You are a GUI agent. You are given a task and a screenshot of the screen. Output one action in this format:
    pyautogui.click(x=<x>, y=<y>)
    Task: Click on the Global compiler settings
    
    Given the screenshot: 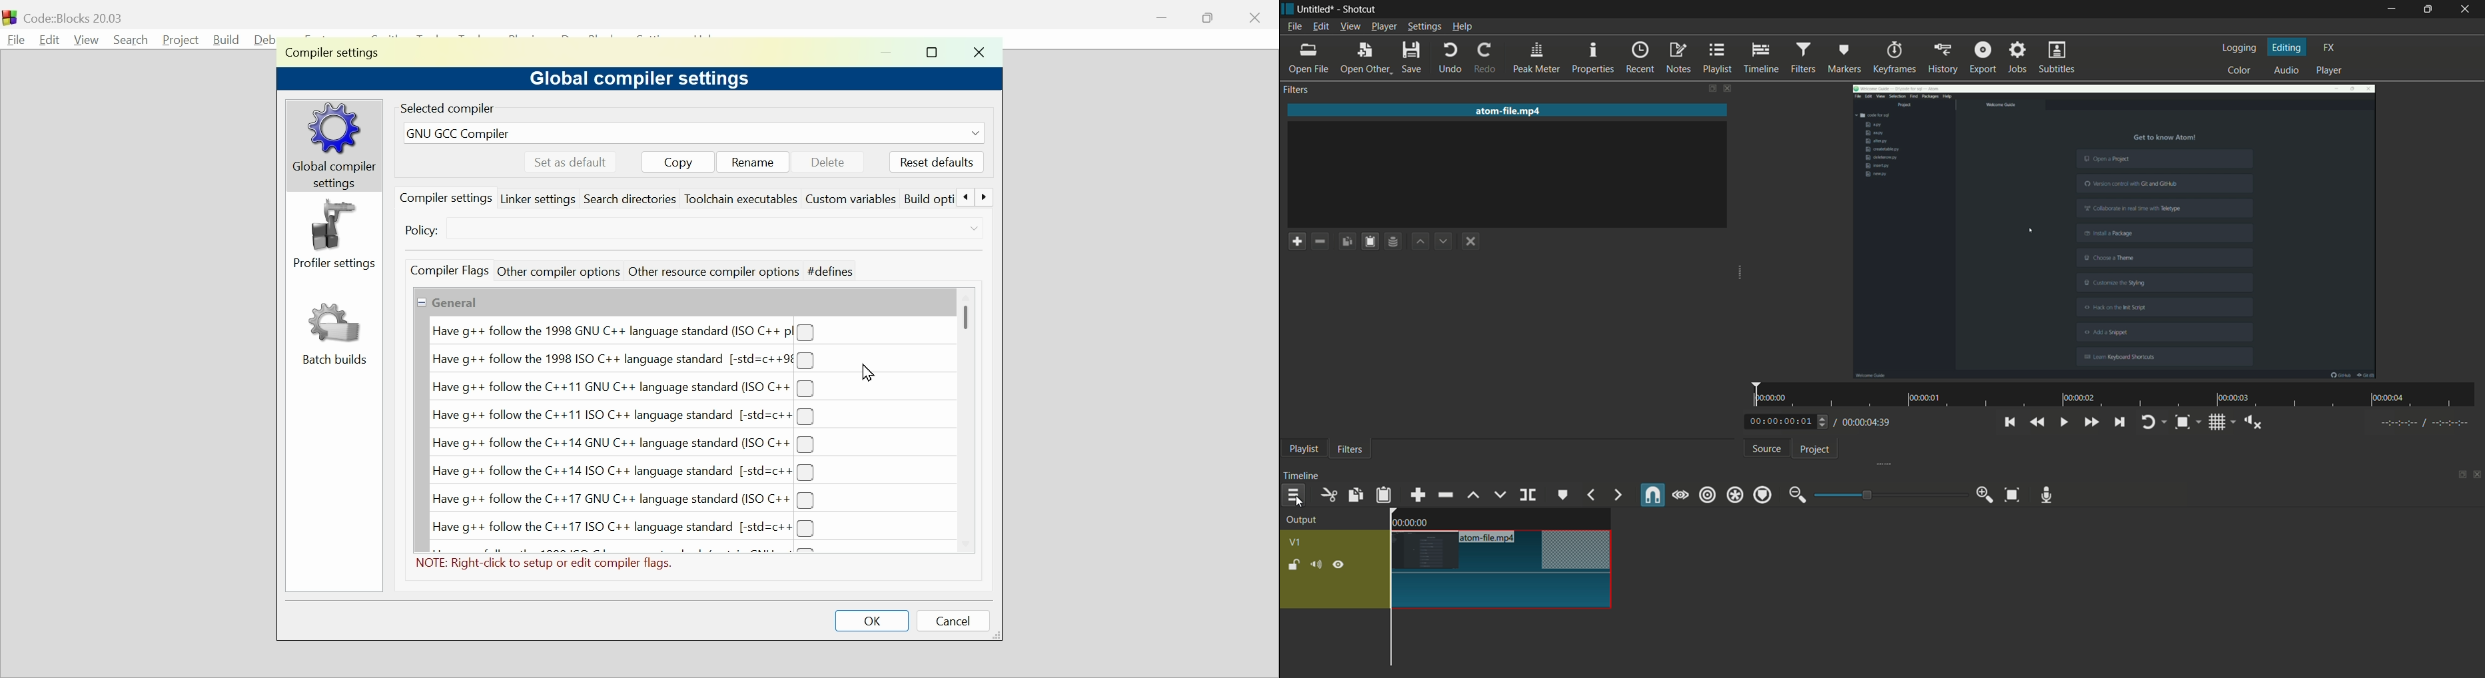 What is the action you would take?
    pyautogui.click(x=658, y=79)
    